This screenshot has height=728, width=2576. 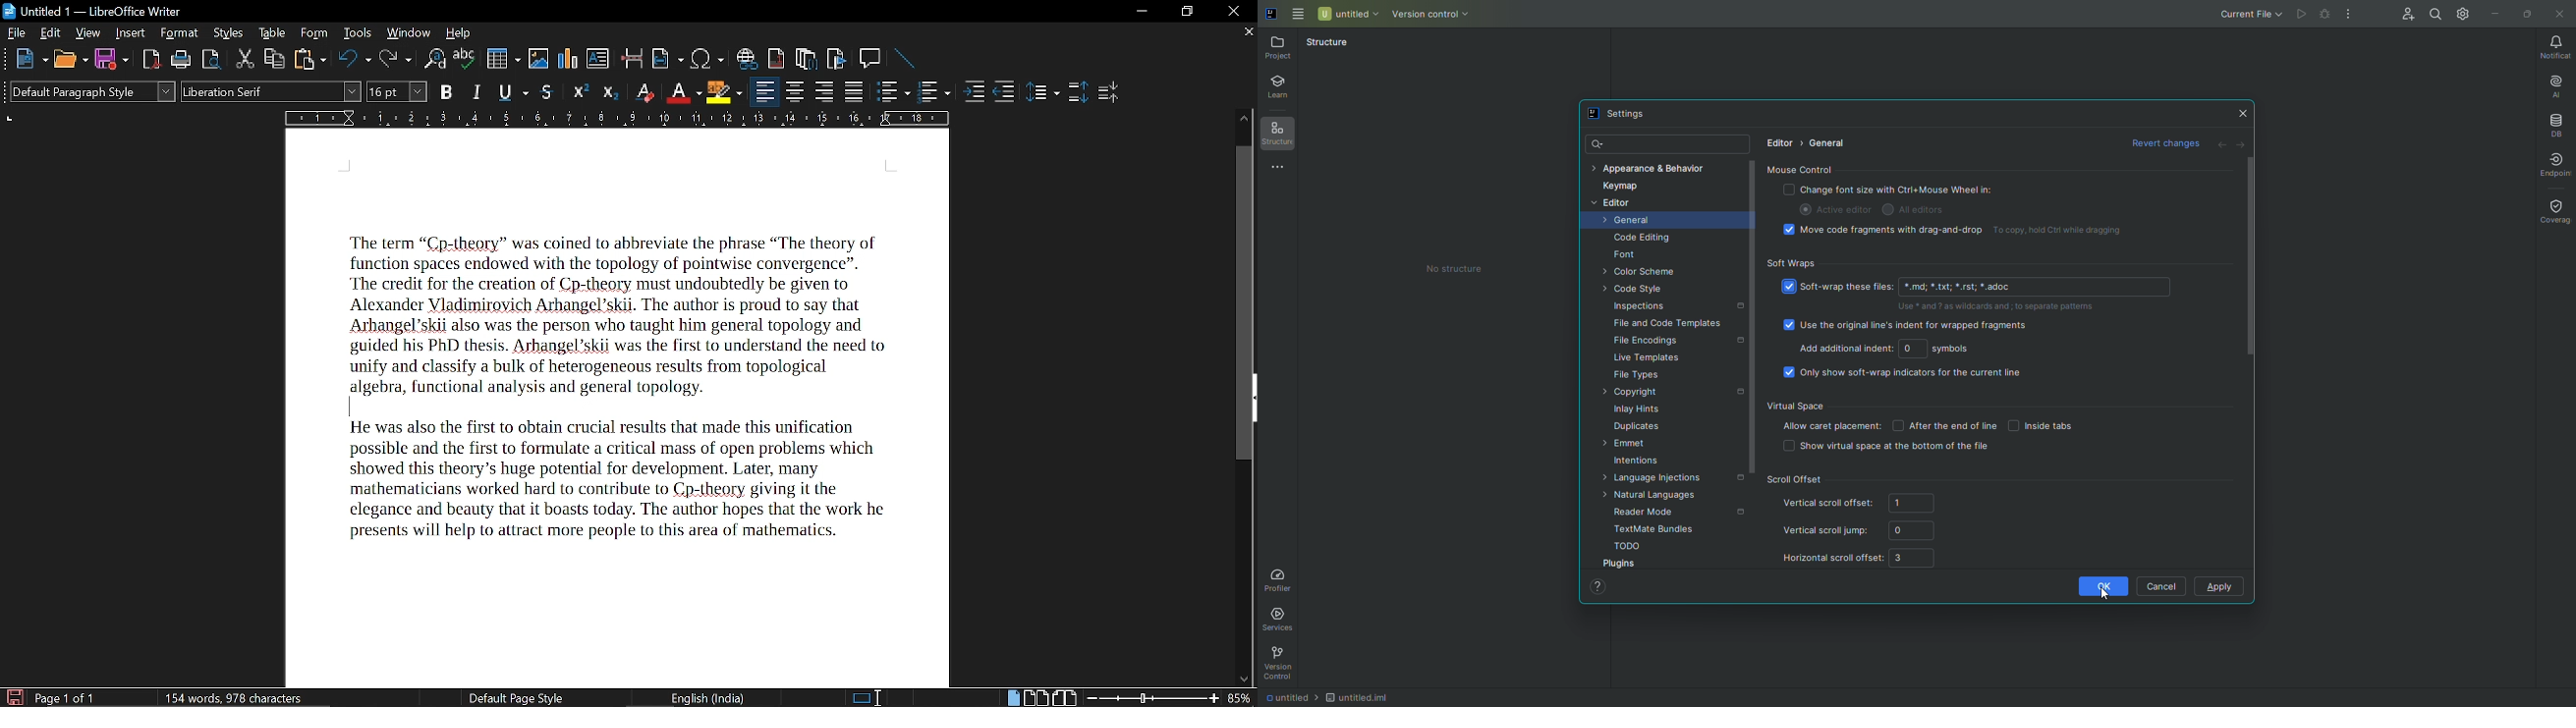 What do you see at coordinates (629, 312) in the screenshot?
I see `The term “Cp-thepry” was coined to abbreviate the phrase “The theory of
function spaces endowed with the topology of pointwise convergence”.
“The credit for the creation of Cp-theory must undoubtedly be given to
Alexander Vladimirovich Arhangel’skii. The author is proud to say that
Arhangel’skii also was the person who taught him general topology and
guided his PhD thesis. Arhangel’skii was the first to understand the need to
unify and classify a bulk of heterogeneous results from topological
algebra, functional analysis and general topology.` at bounding box center [629, 312].